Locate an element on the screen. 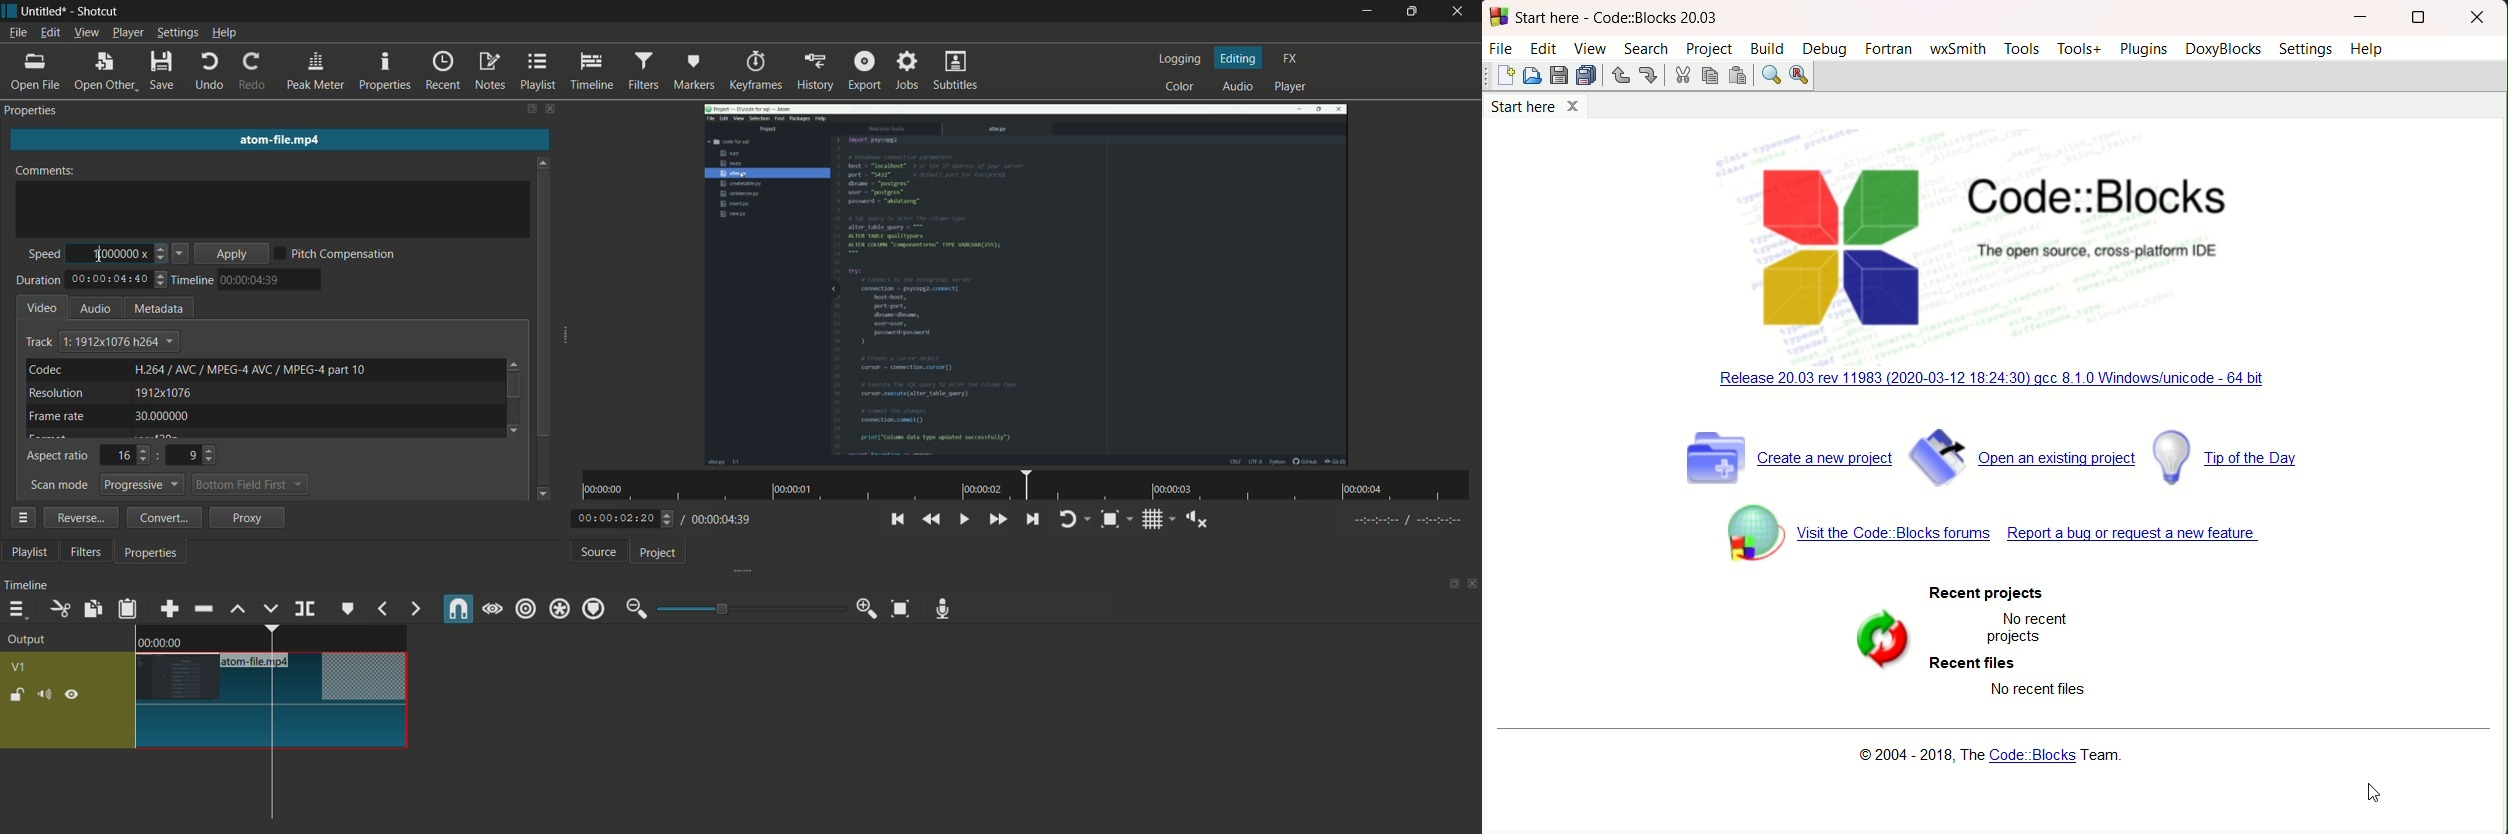  toggle play or pause is located at coordinates (962, 520).